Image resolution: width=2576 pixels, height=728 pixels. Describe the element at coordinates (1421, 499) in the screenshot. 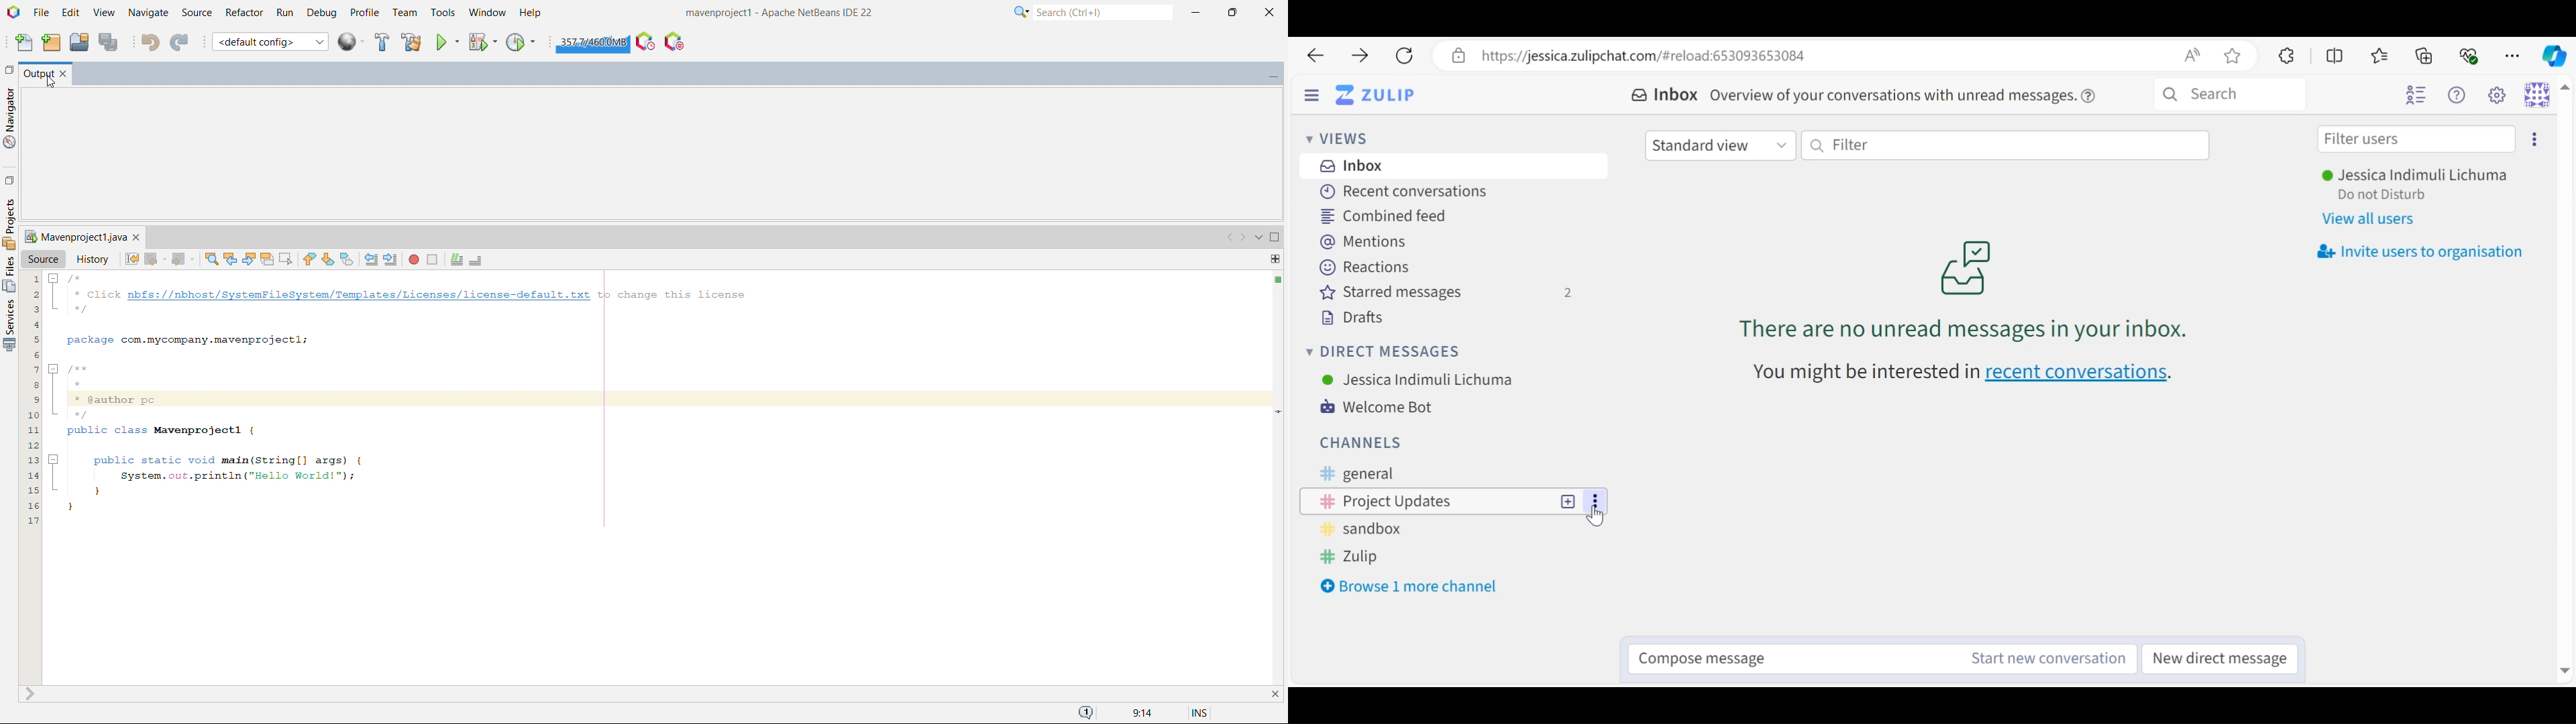

I see `Channel` at that location.